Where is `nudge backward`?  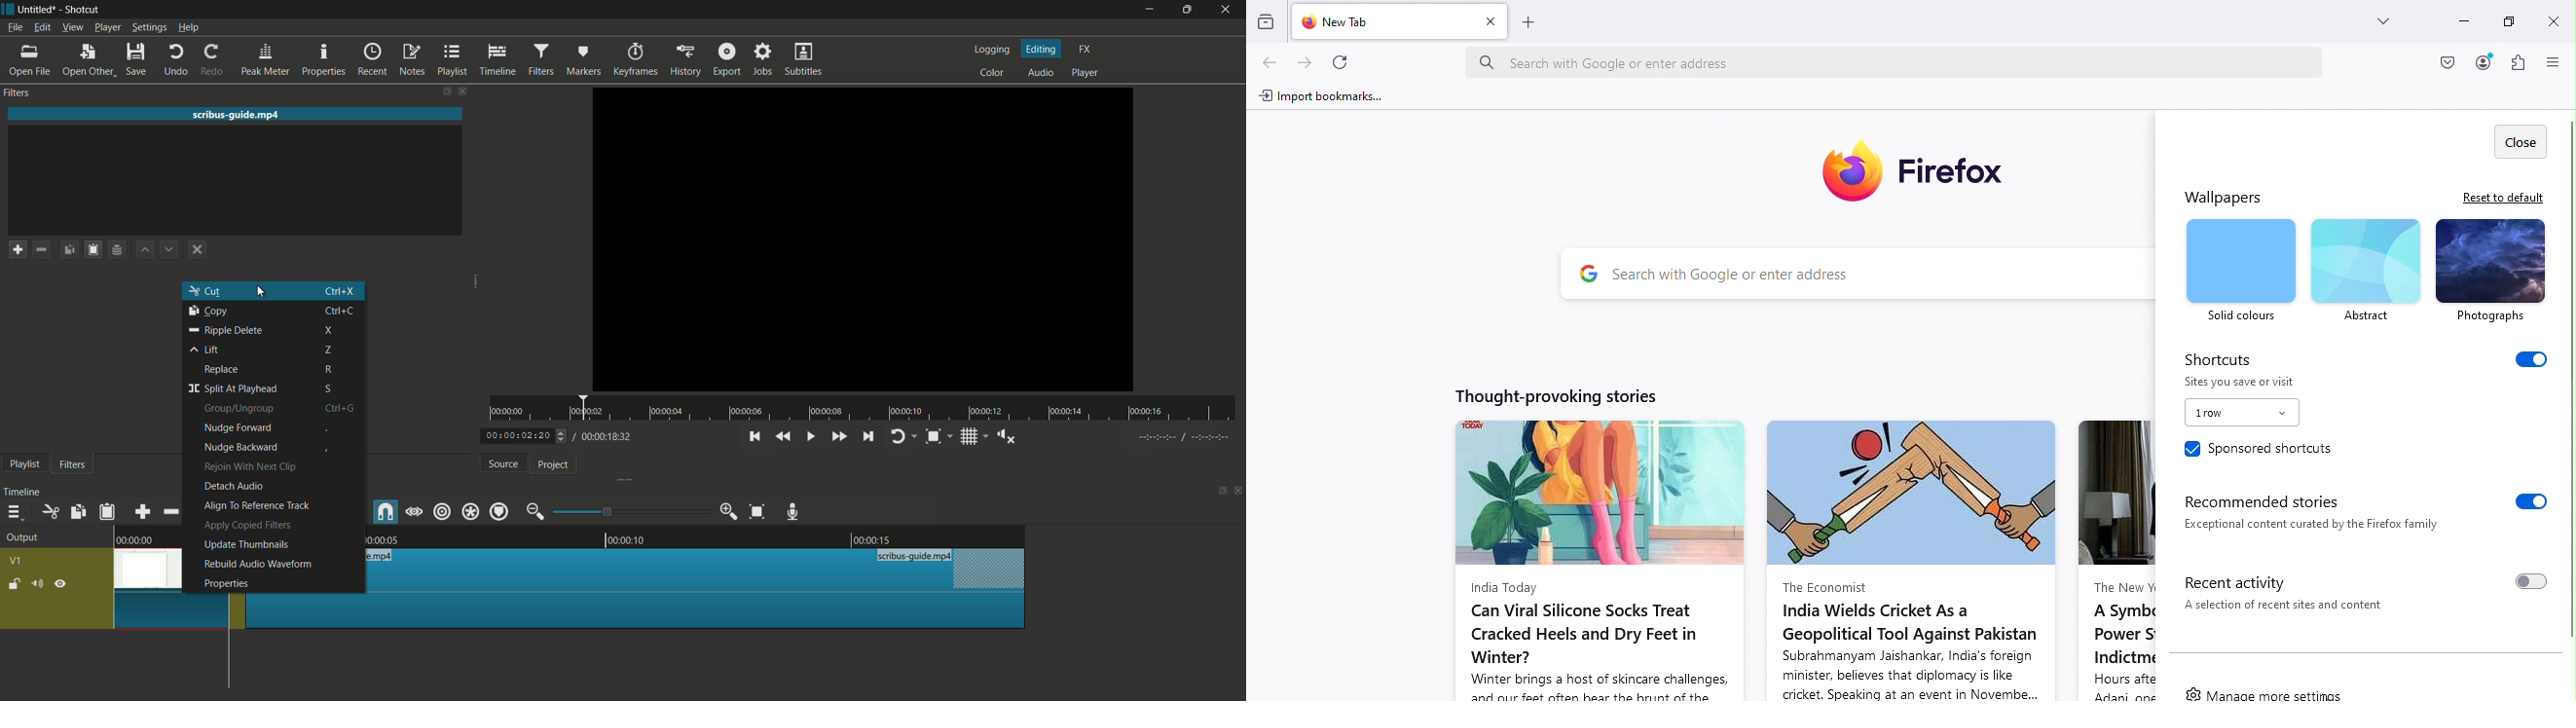
nudge backward is located at coordinates (240, 448).